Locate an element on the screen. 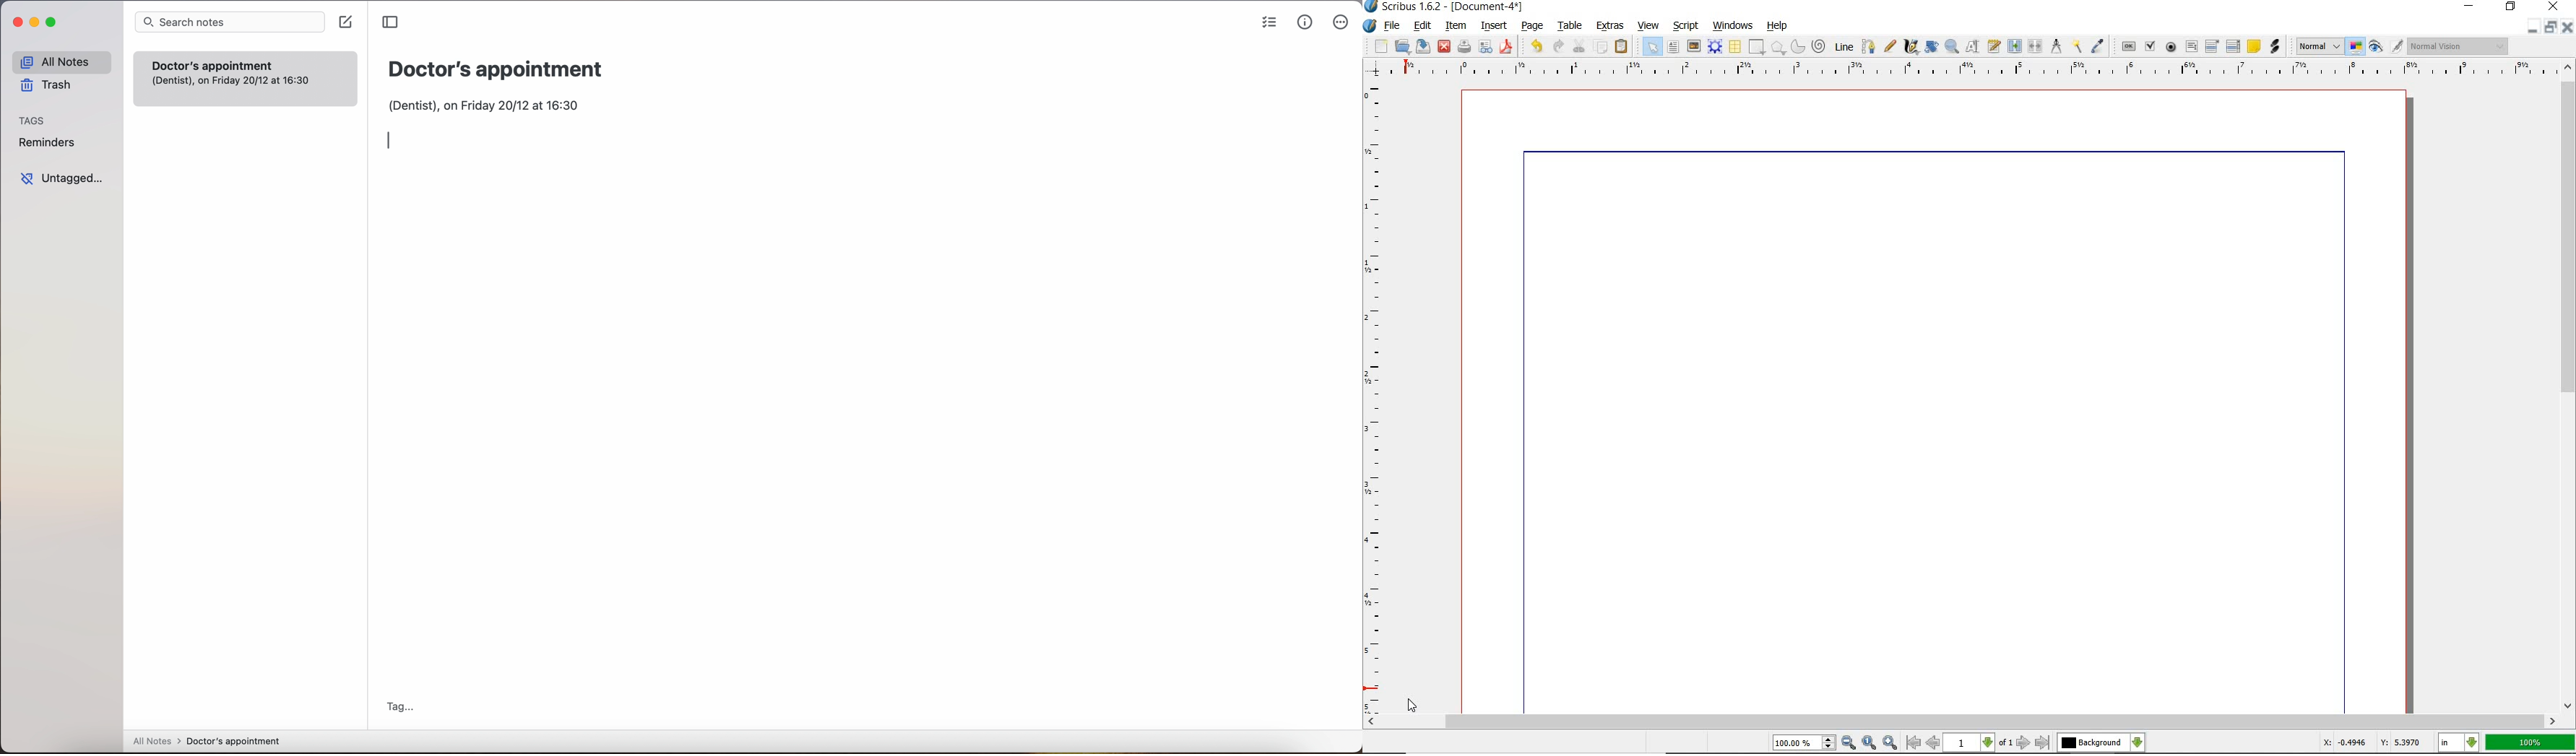 The image size is (2576, 756). Scribus 1.6.2 - [Document-4*] is located at coordinates (1445, 7).